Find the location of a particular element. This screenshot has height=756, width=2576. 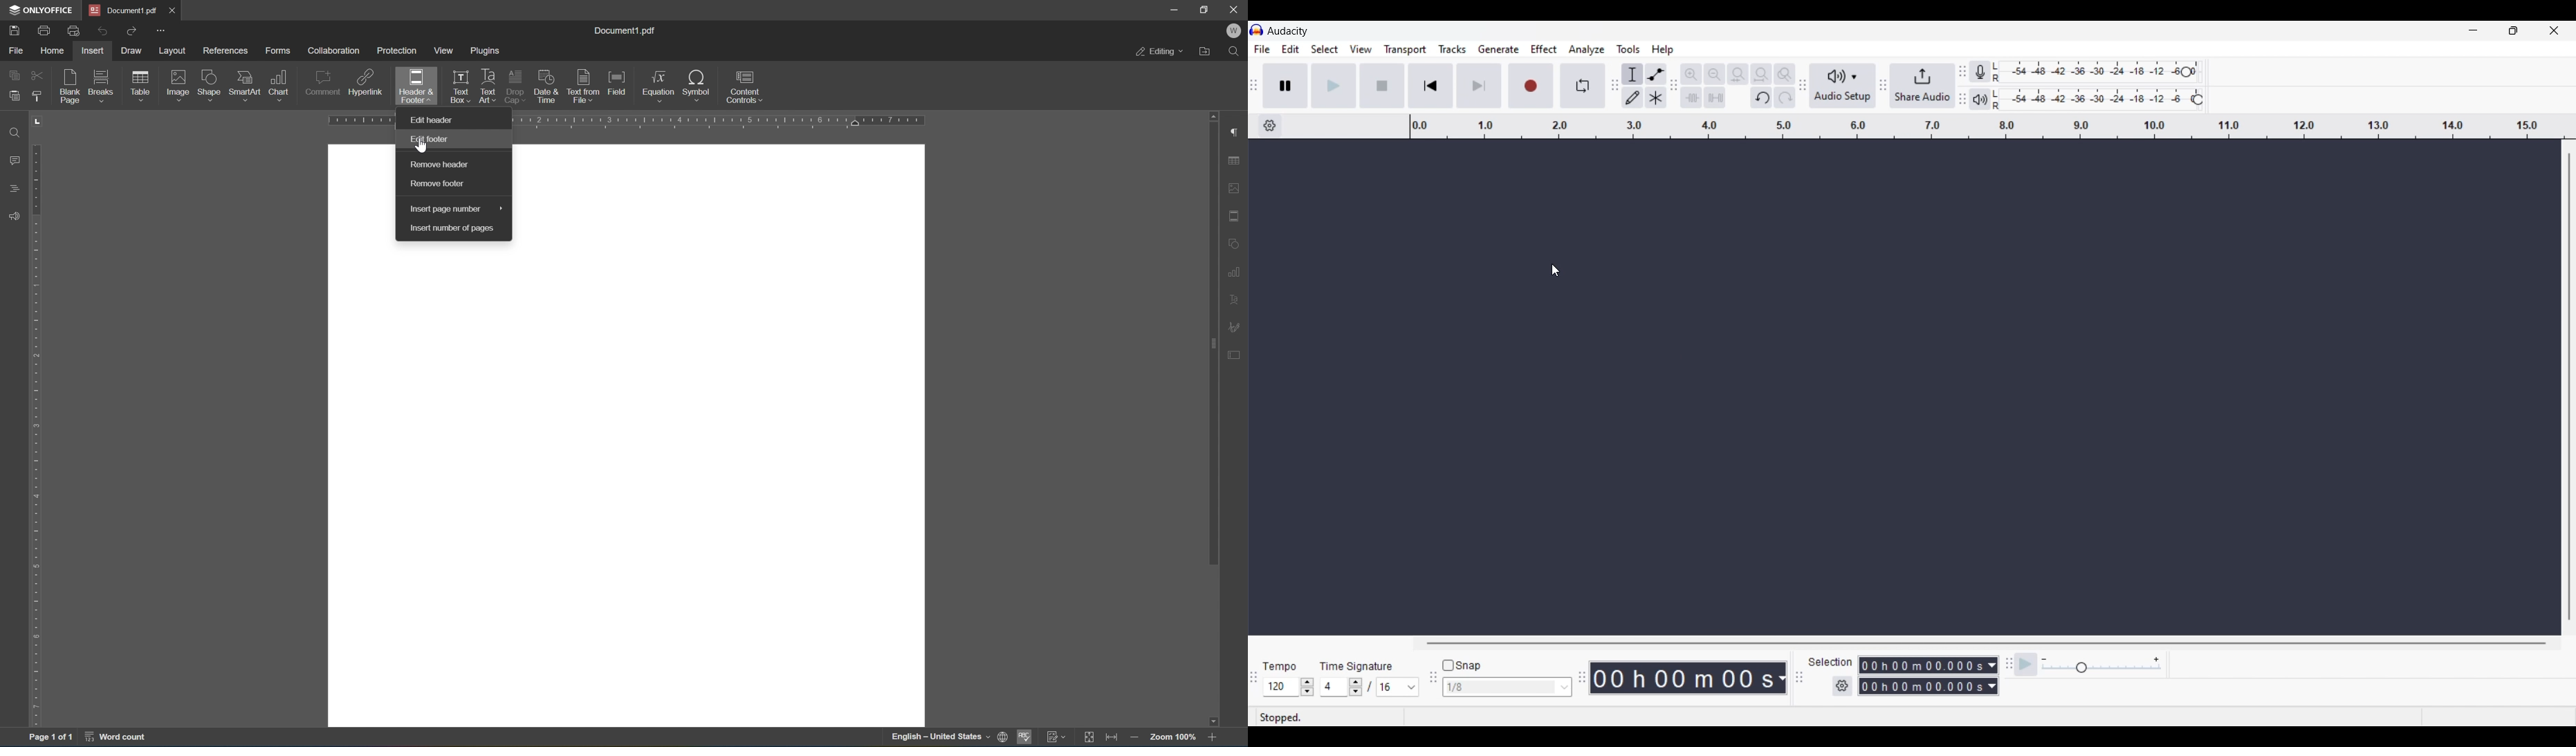

track changes is located at coordinates (1056, 737).